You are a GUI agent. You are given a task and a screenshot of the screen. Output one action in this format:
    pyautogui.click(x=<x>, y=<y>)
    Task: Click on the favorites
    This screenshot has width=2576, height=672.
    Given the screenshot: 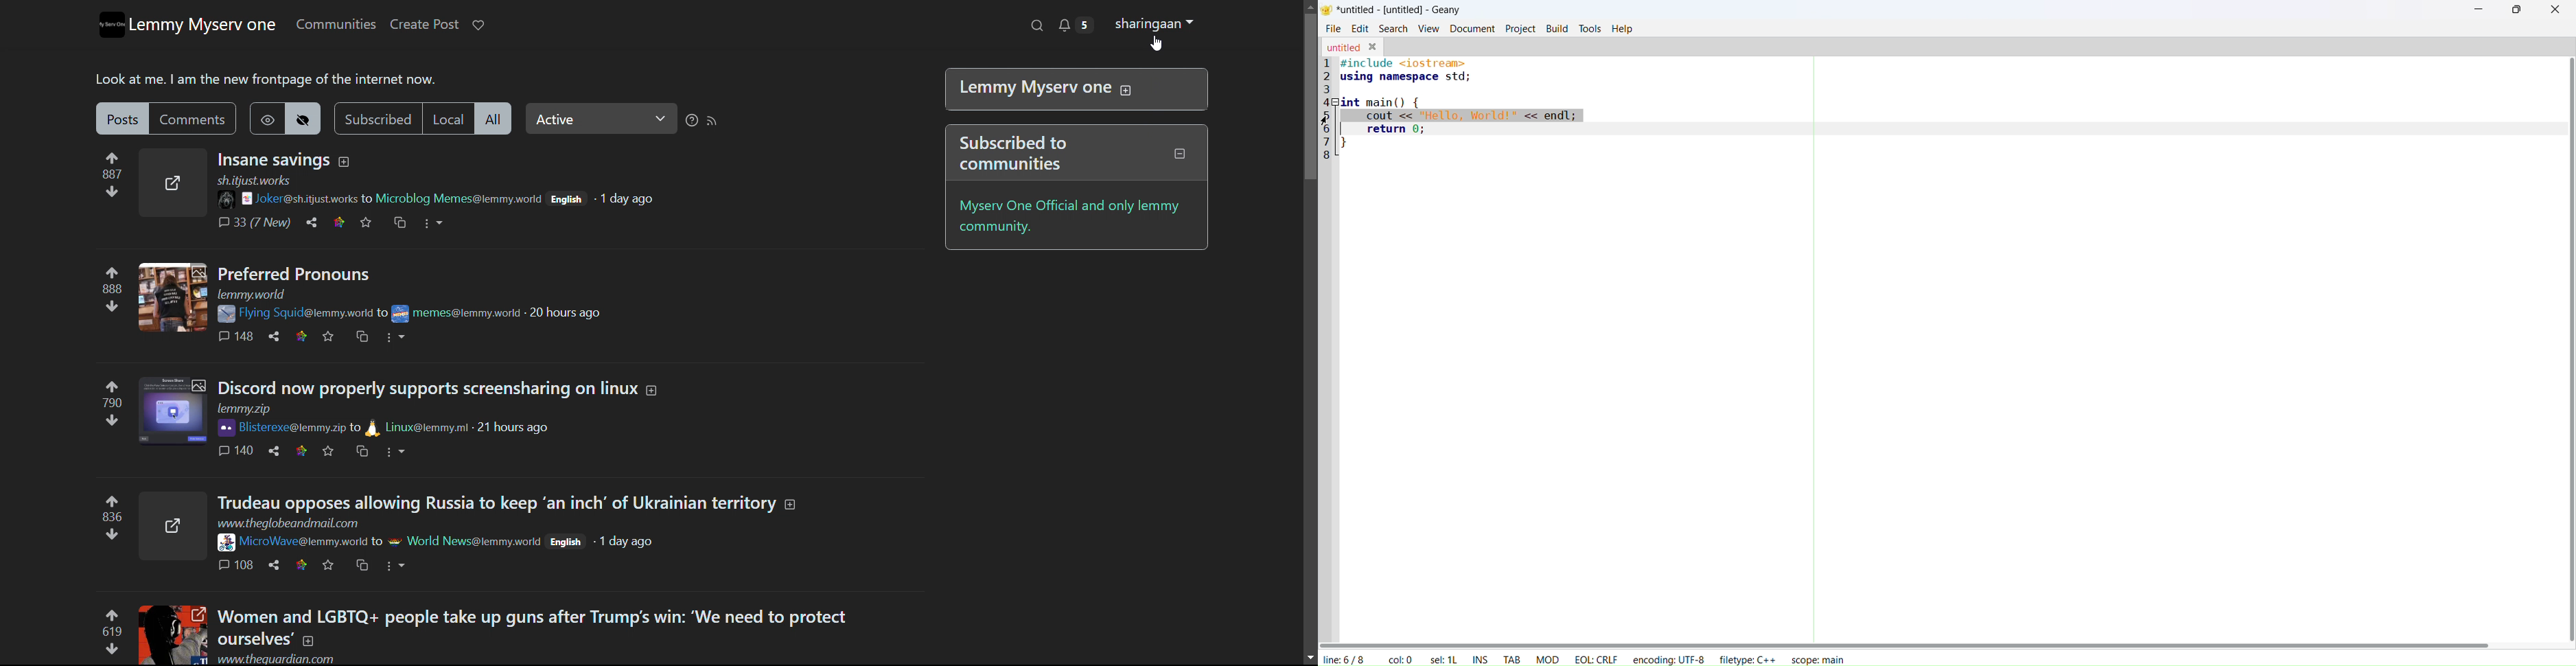 What is the action you would take?
    pyautogui.click(x=329, y=337)
    